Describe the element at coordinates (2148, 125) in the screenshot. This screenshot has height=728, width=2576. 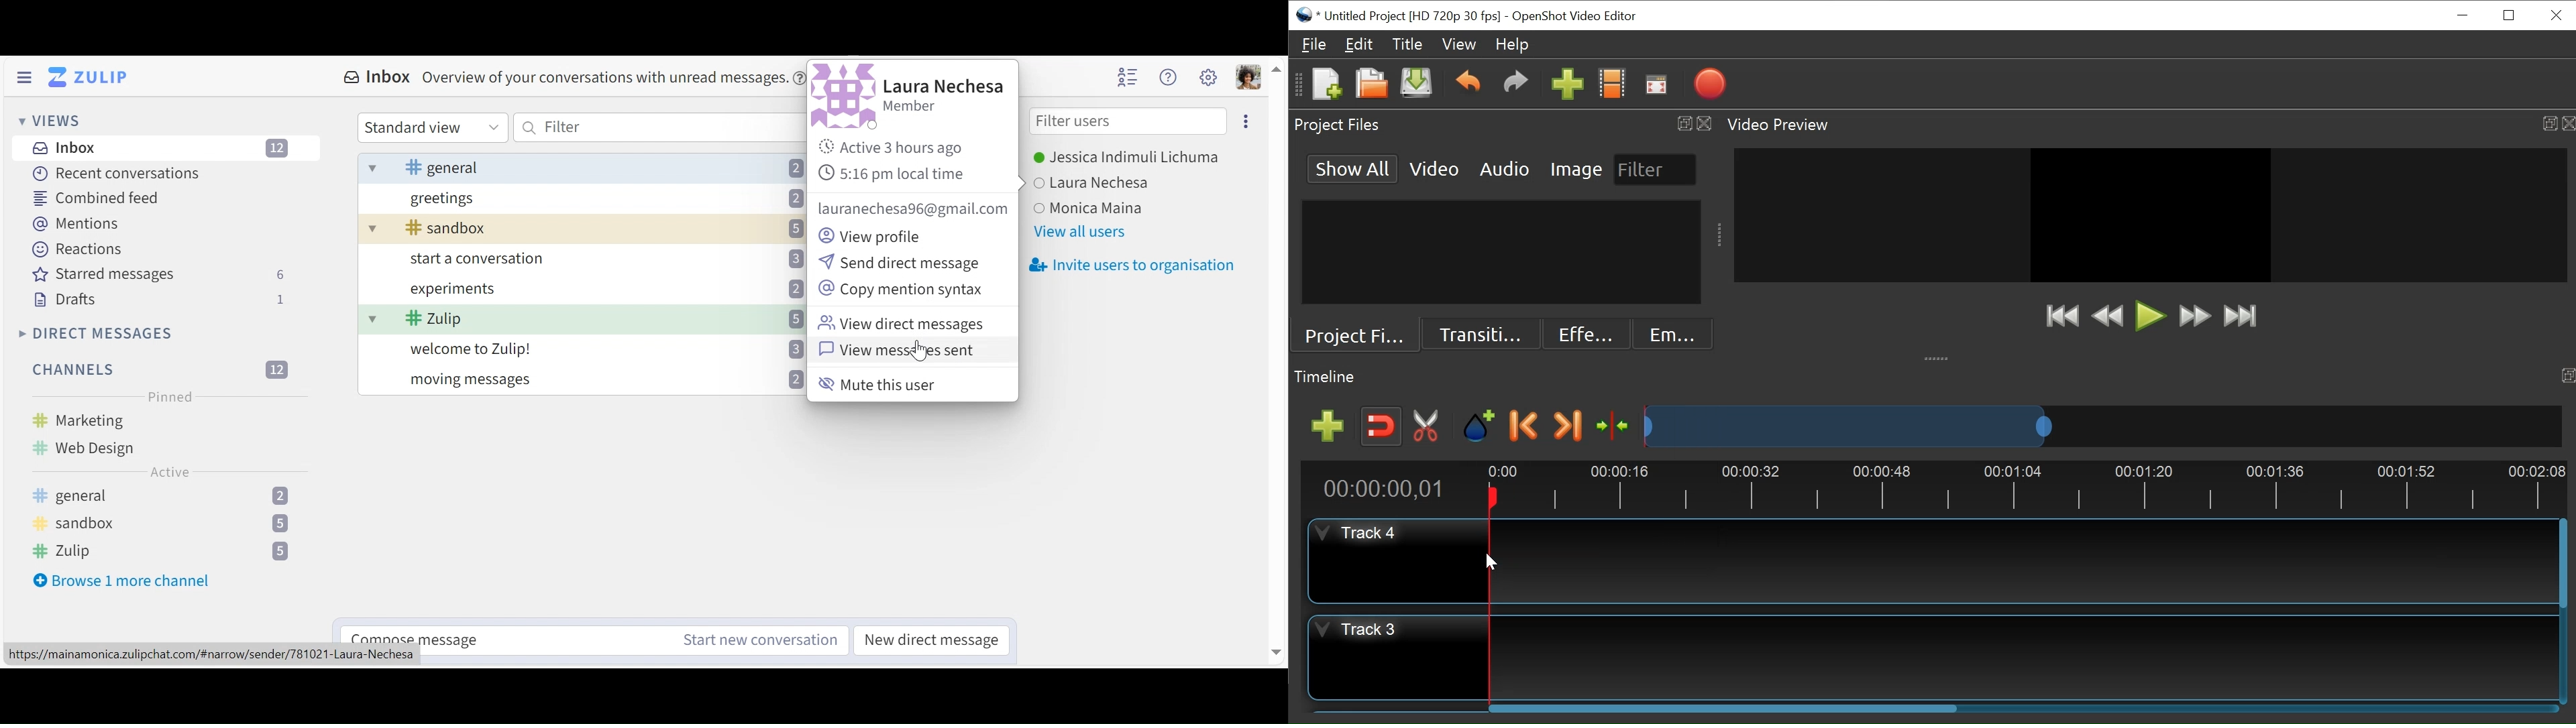
I see `Video Preview Panel` at that location.